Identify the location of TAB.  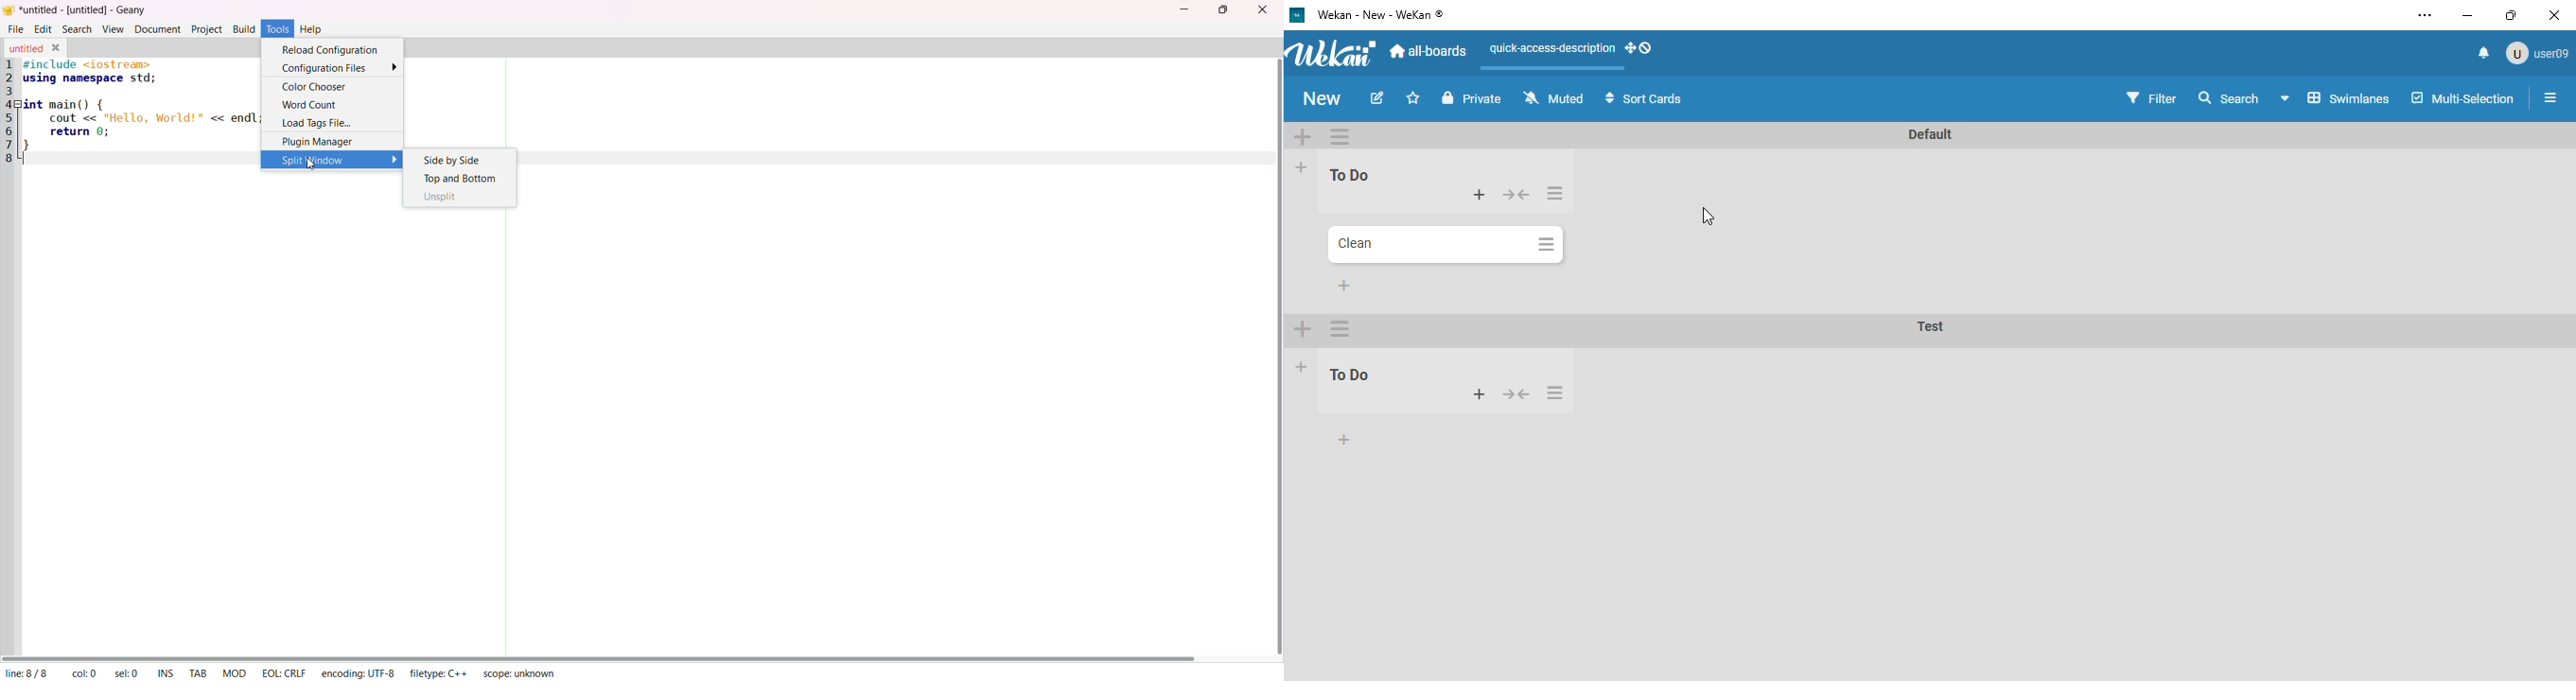
(199, 672).